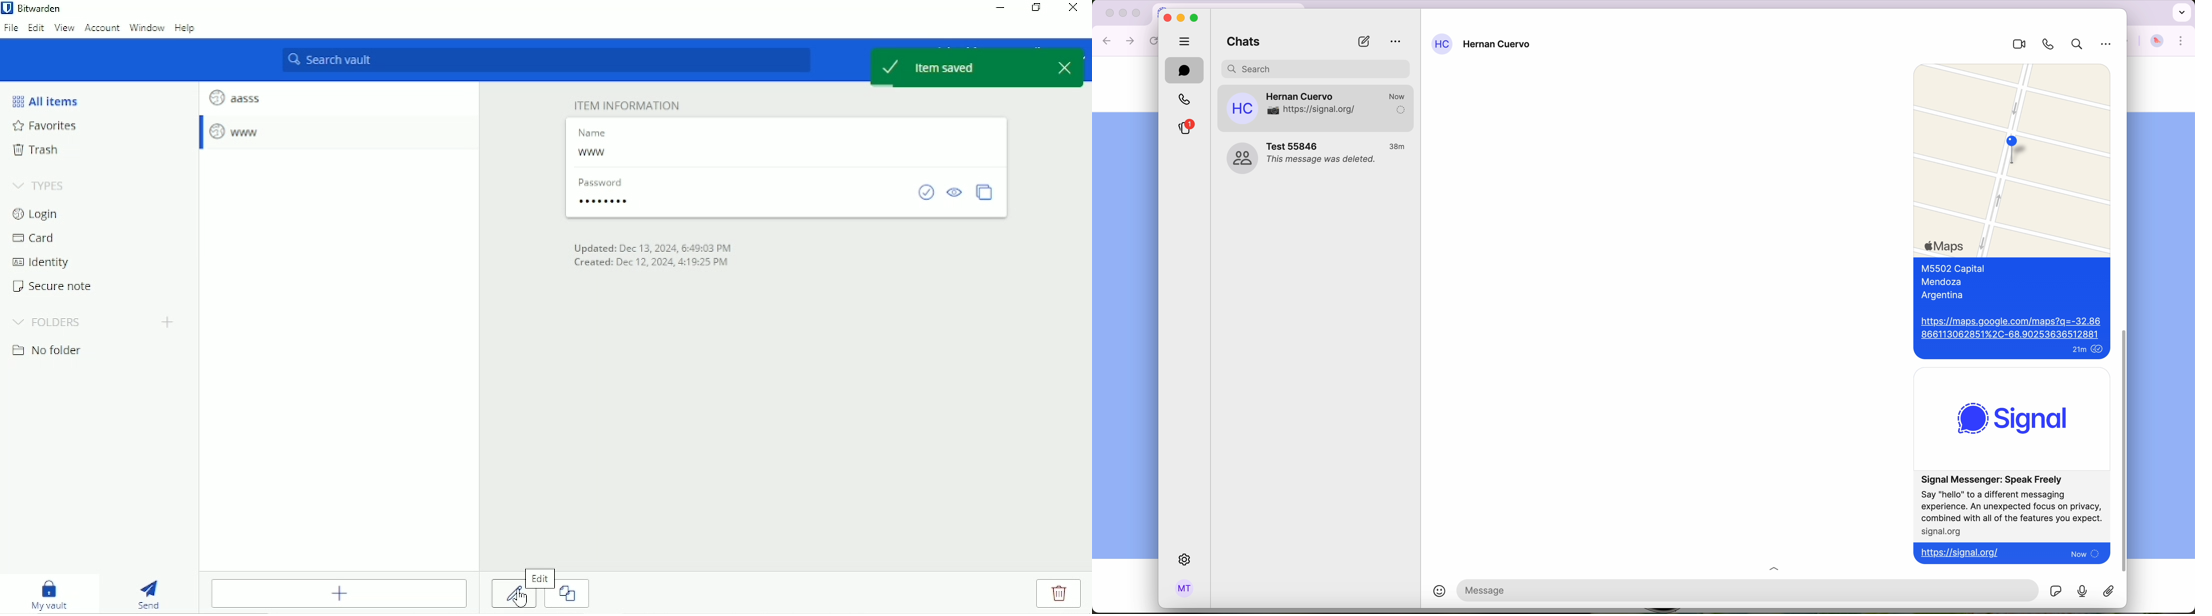 The height and width of the screenshot is (616, 2212). I want to click on Updated on, so click(653, 248).